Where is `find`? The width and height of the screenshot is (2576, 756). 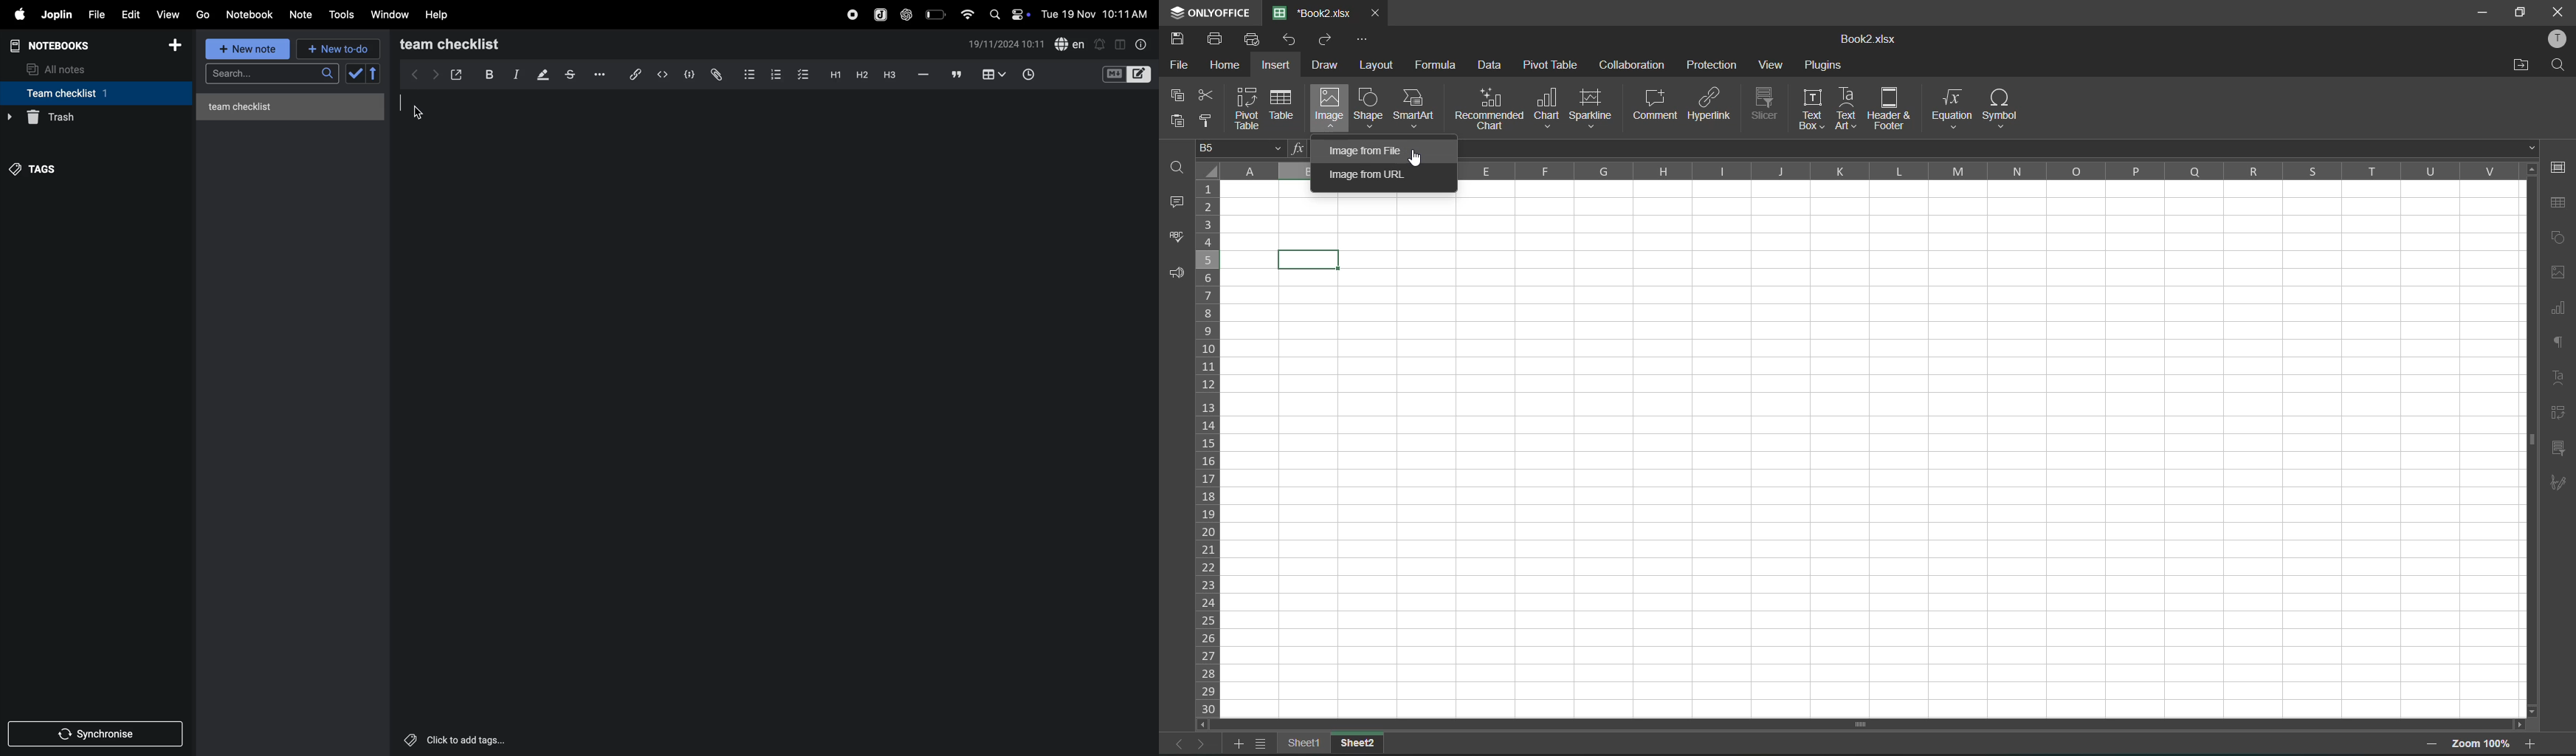
find is located at coordinates (2558, 66).